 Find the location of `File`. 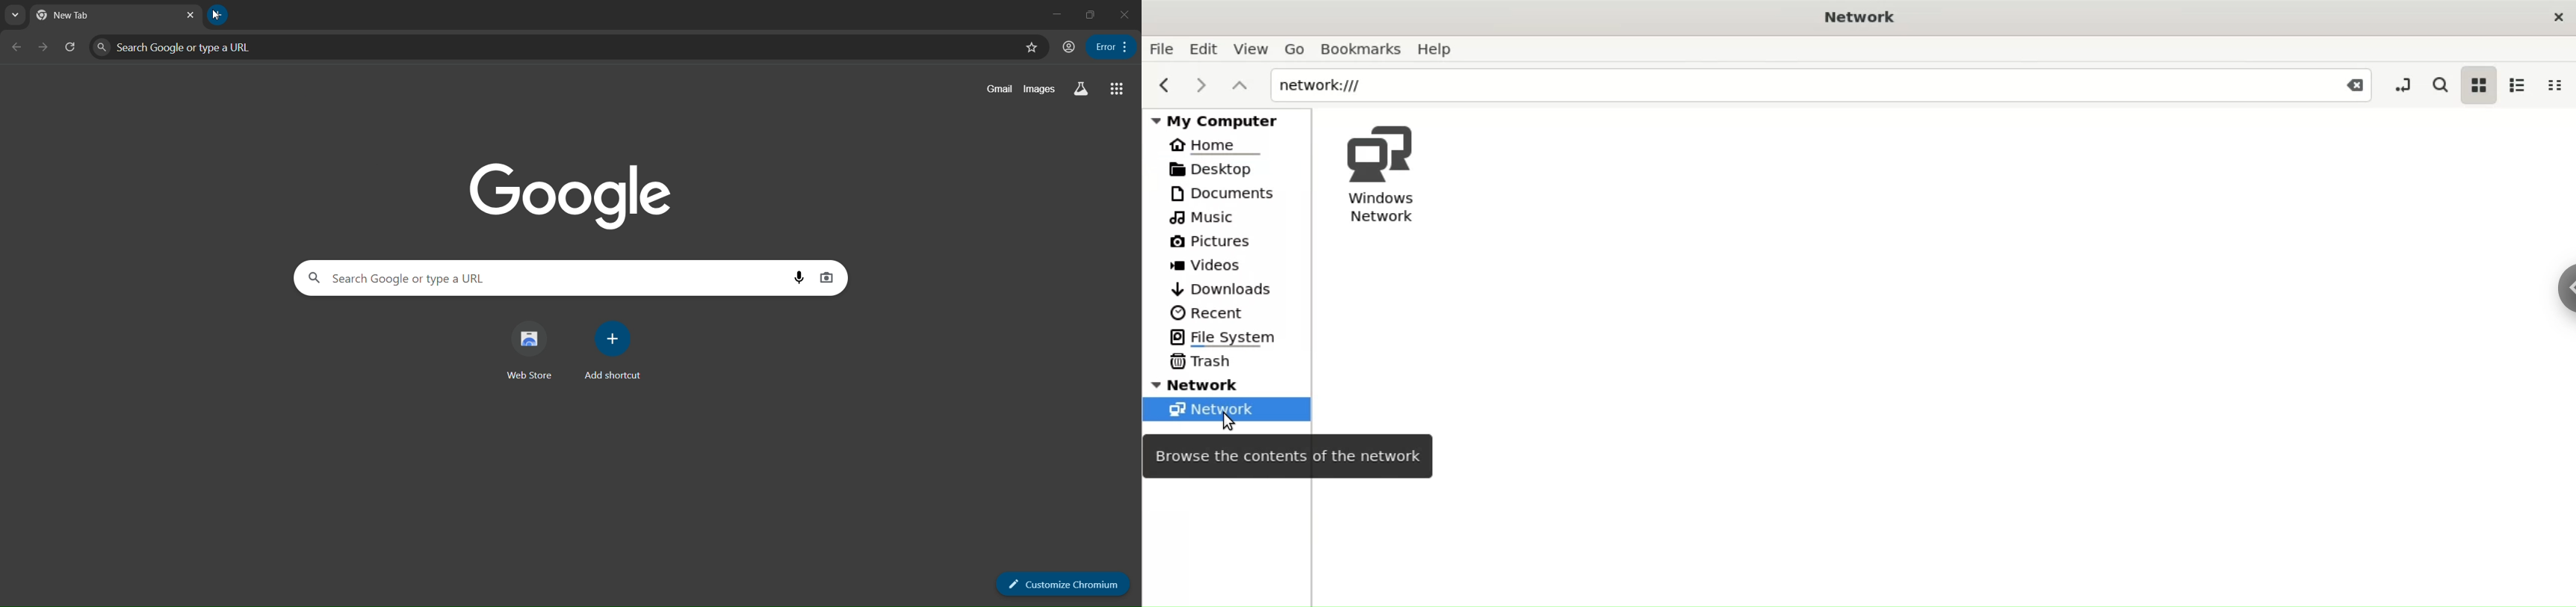

File is located at coordinates (1165, 49).